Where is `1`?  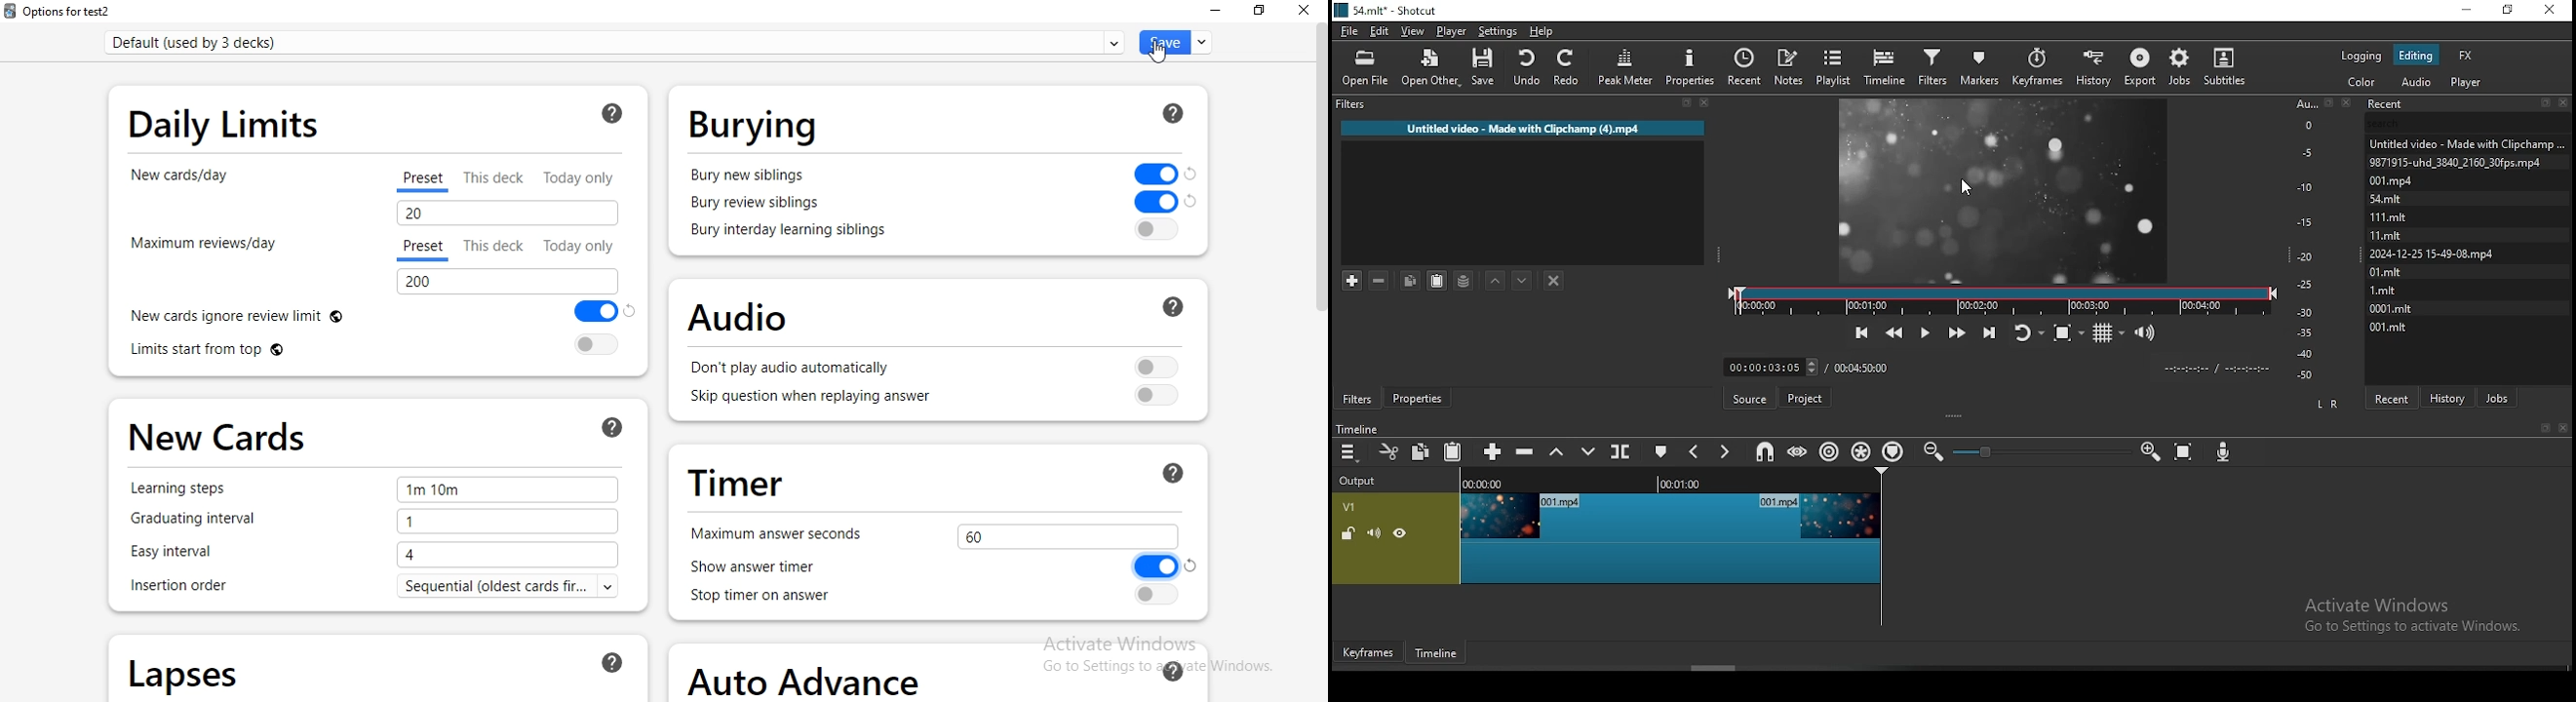 1 is located at coordinates (509, 521).